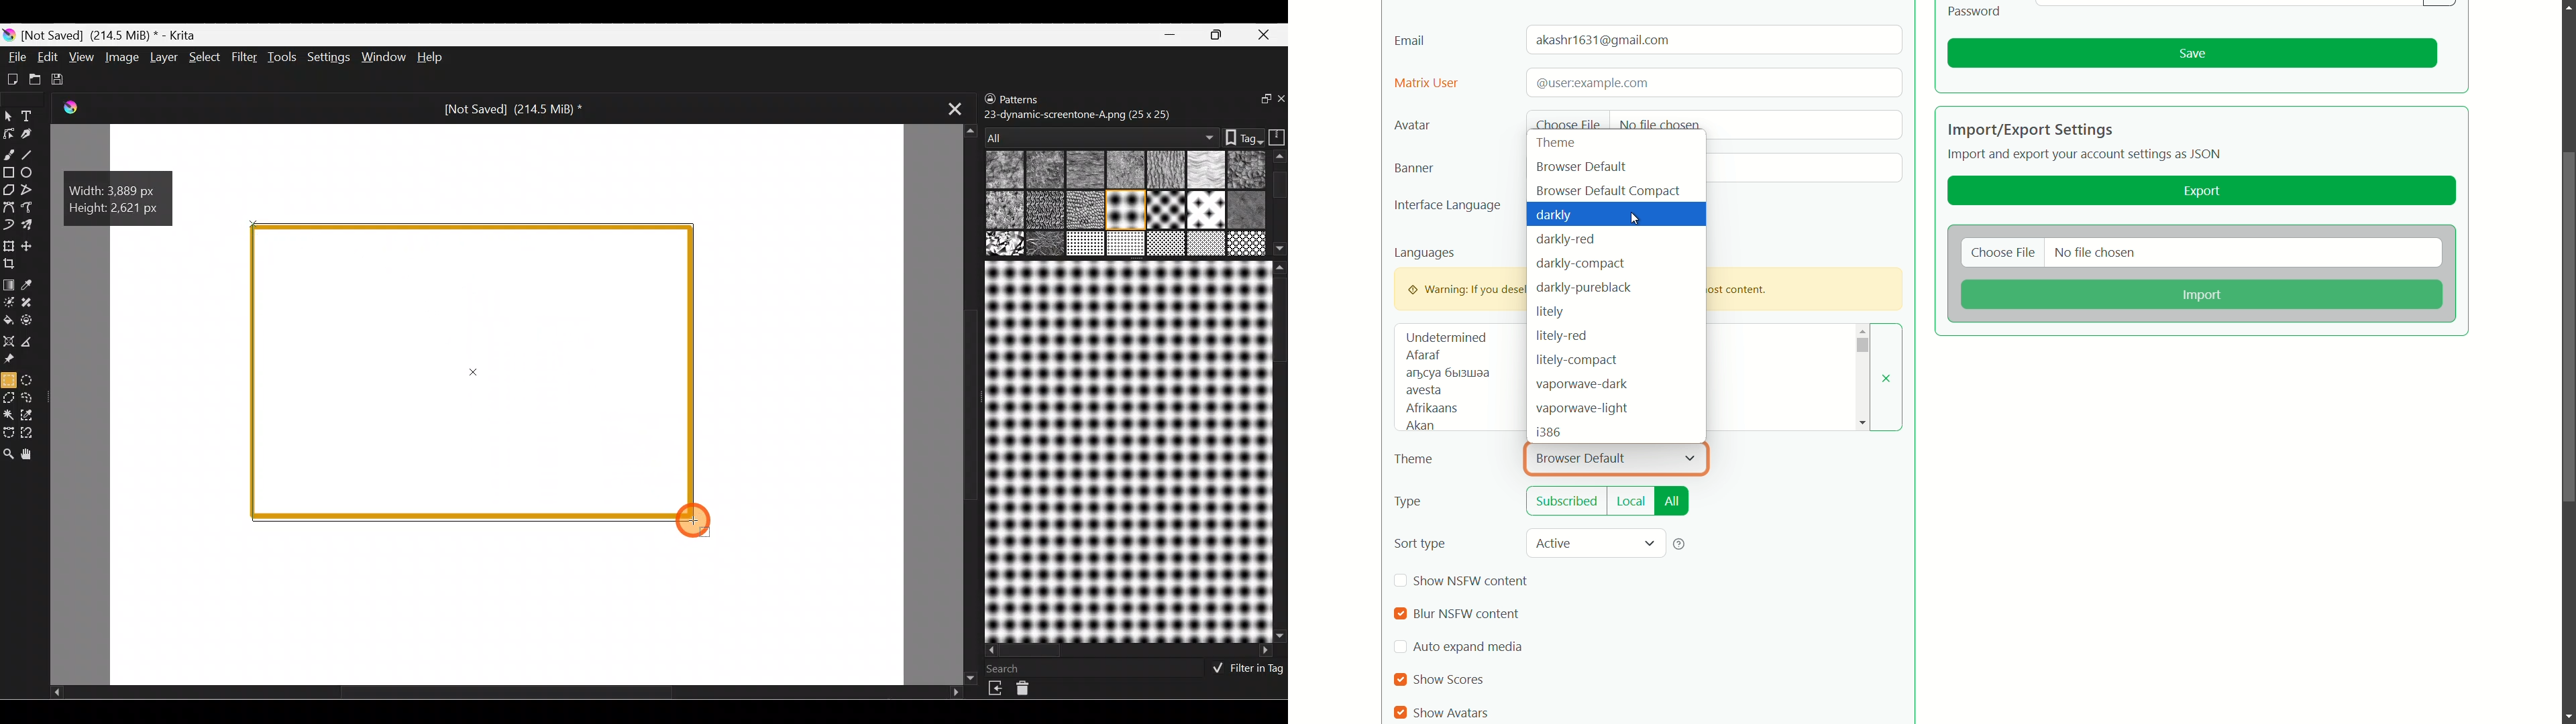  Describe the element at coordinates (513, 110) in the screenshot. I see `[Not Saved] (214.5 MiB) *` at that location.